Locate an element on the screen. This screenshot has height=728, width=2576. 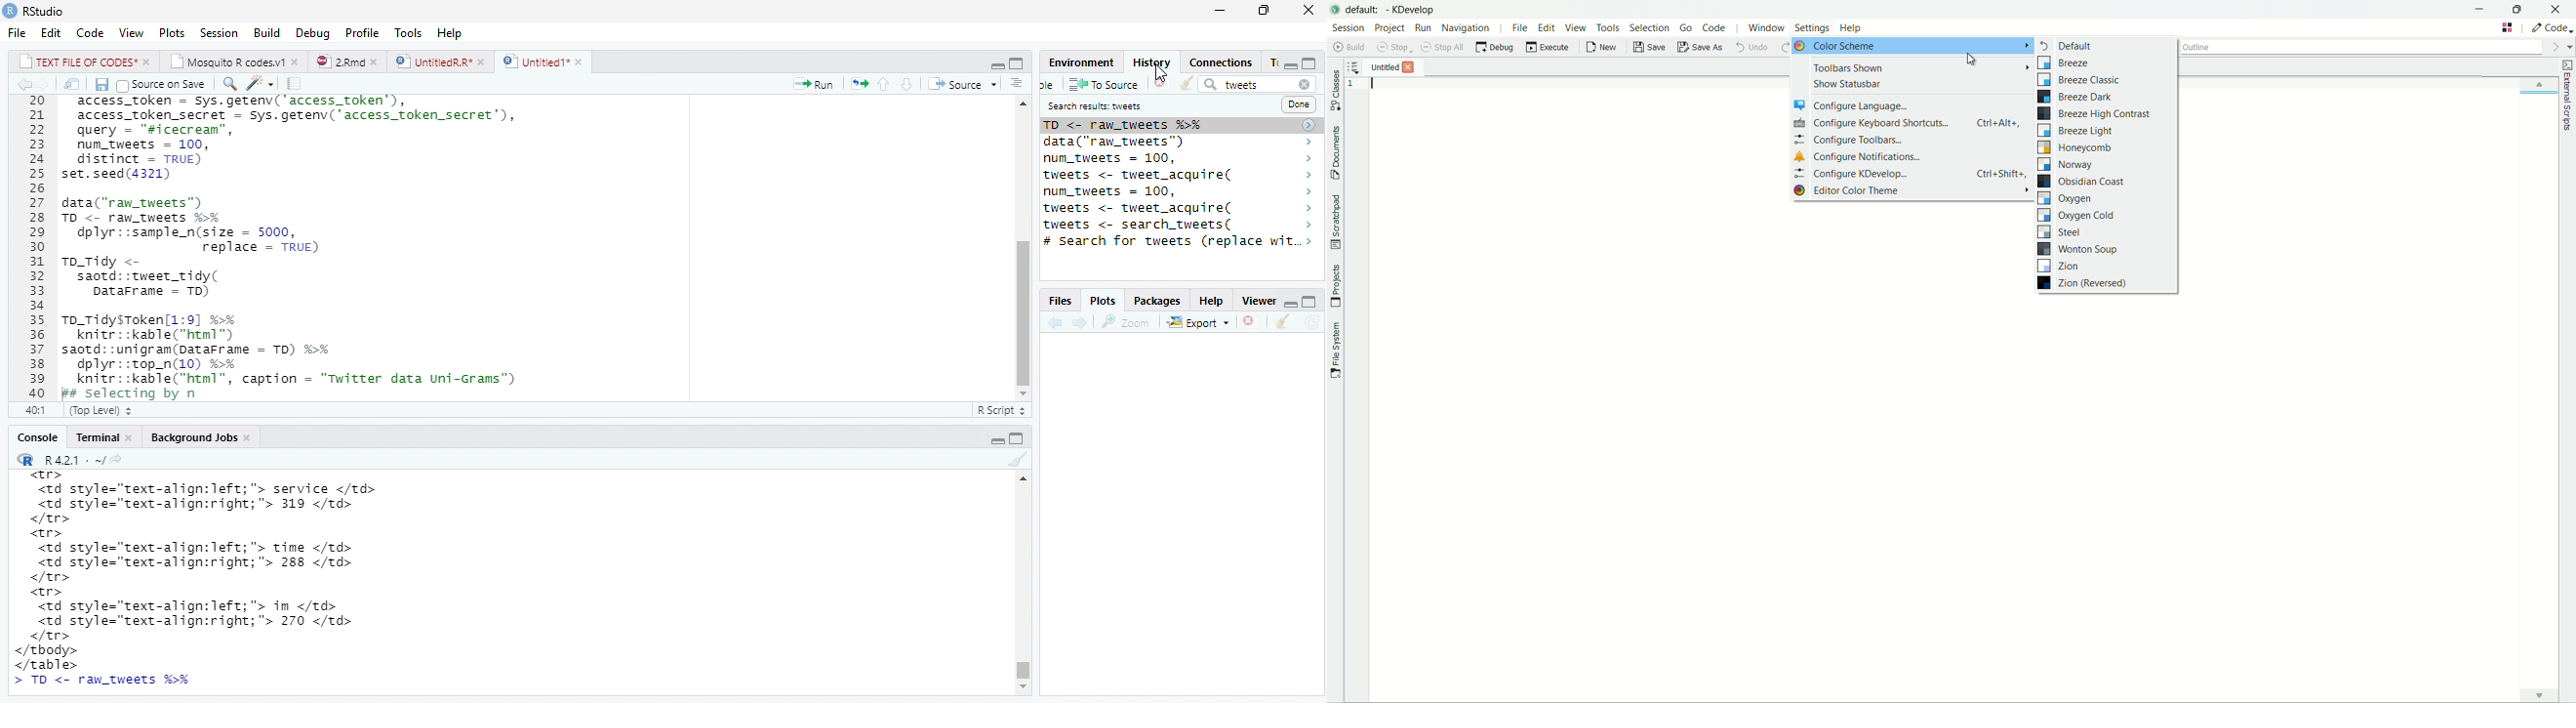
minimze/maximize is located at coordinates (995, 62).